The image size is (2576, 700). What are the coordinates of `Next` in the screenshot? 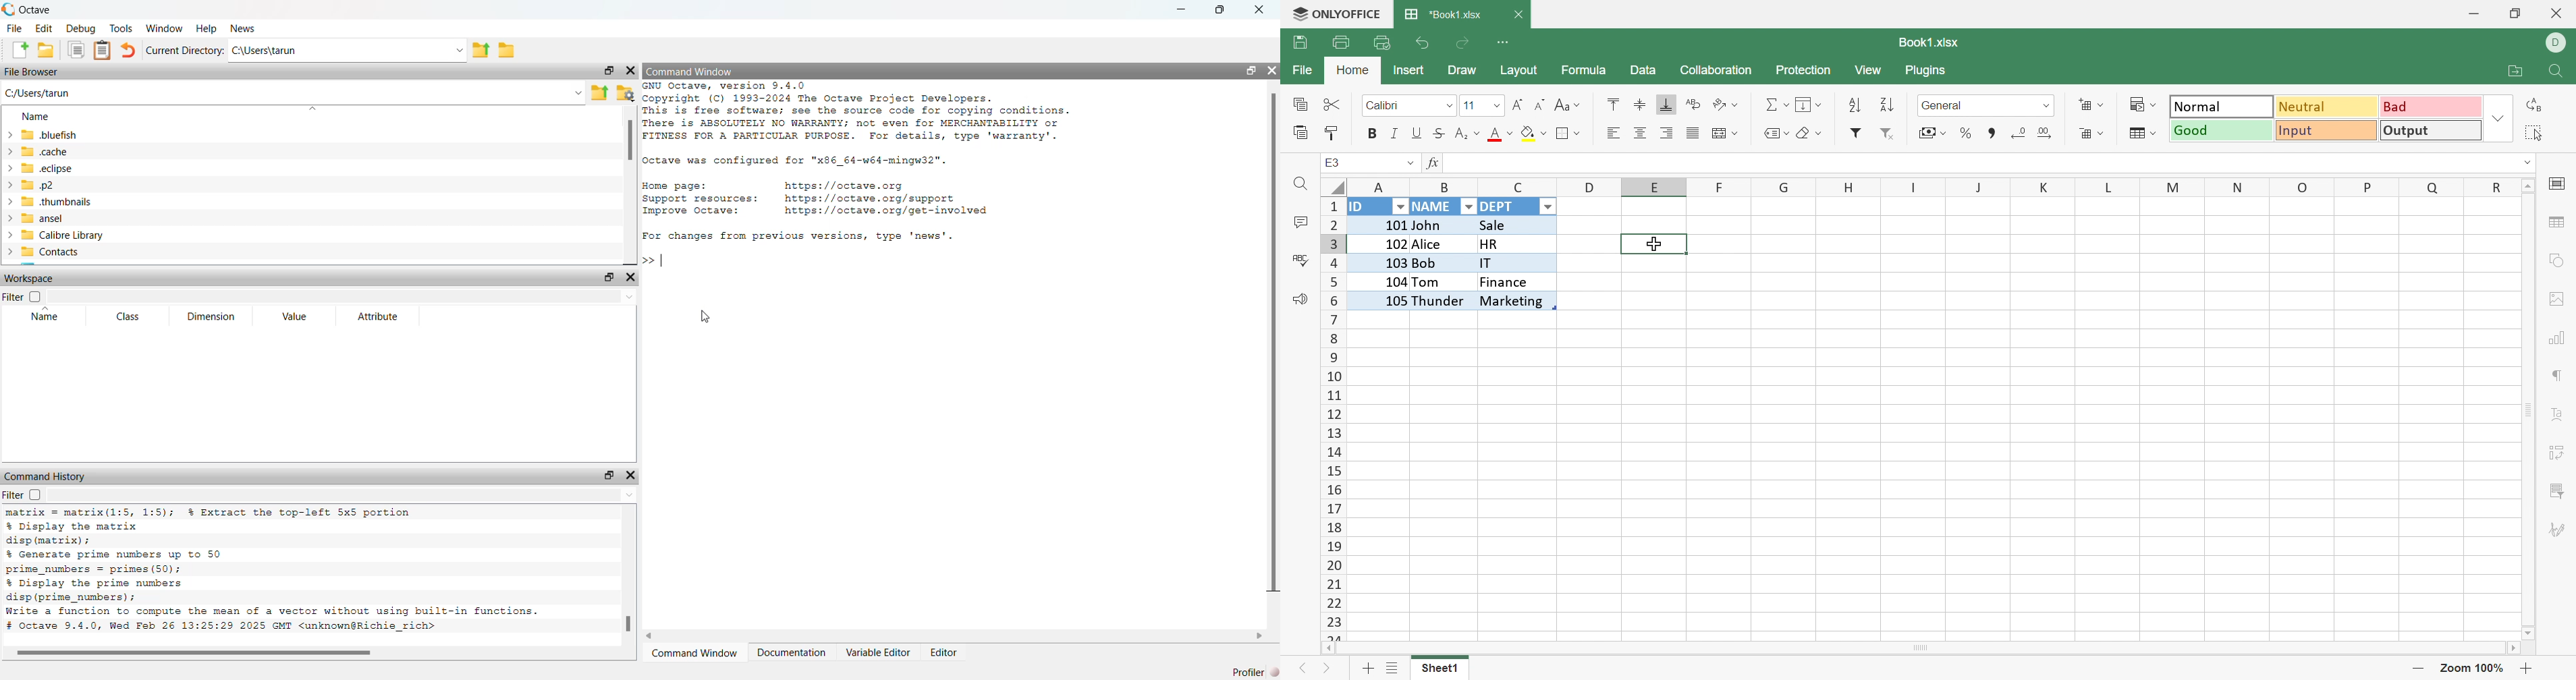 It's located at (1327, 669).